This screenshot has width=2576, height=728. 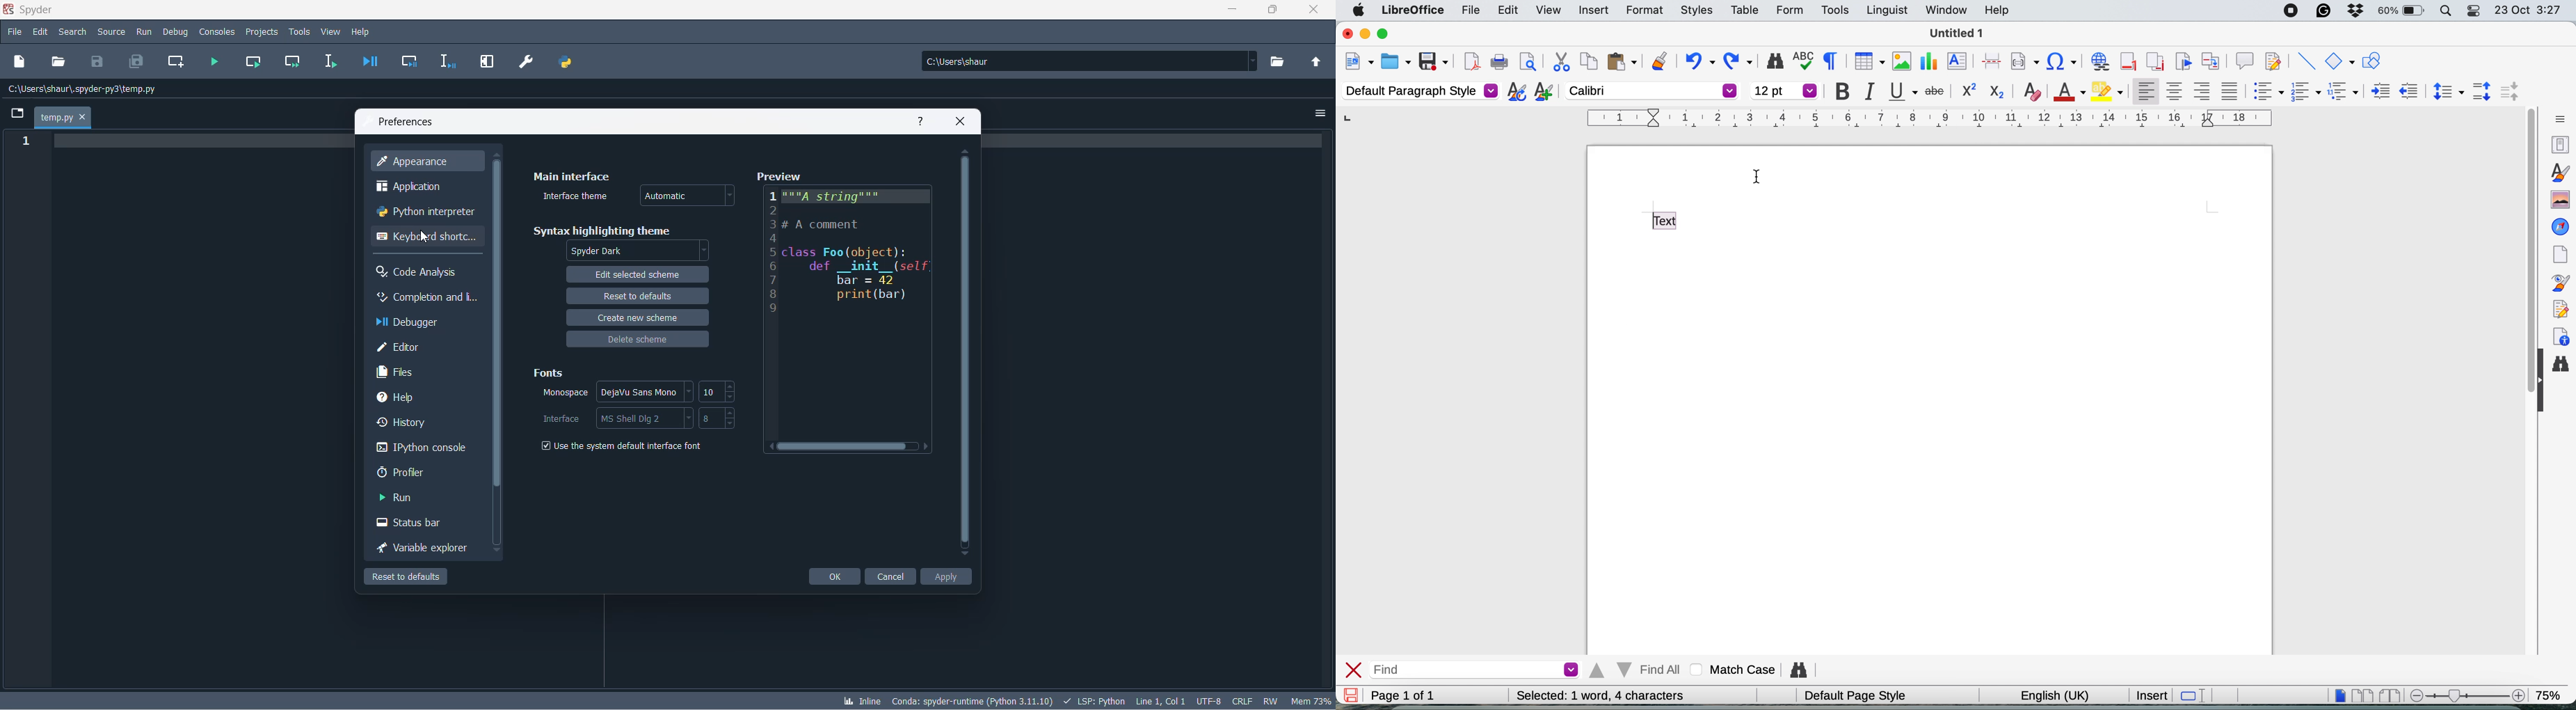 I want to click on status bar, so click(x=419, y=523).